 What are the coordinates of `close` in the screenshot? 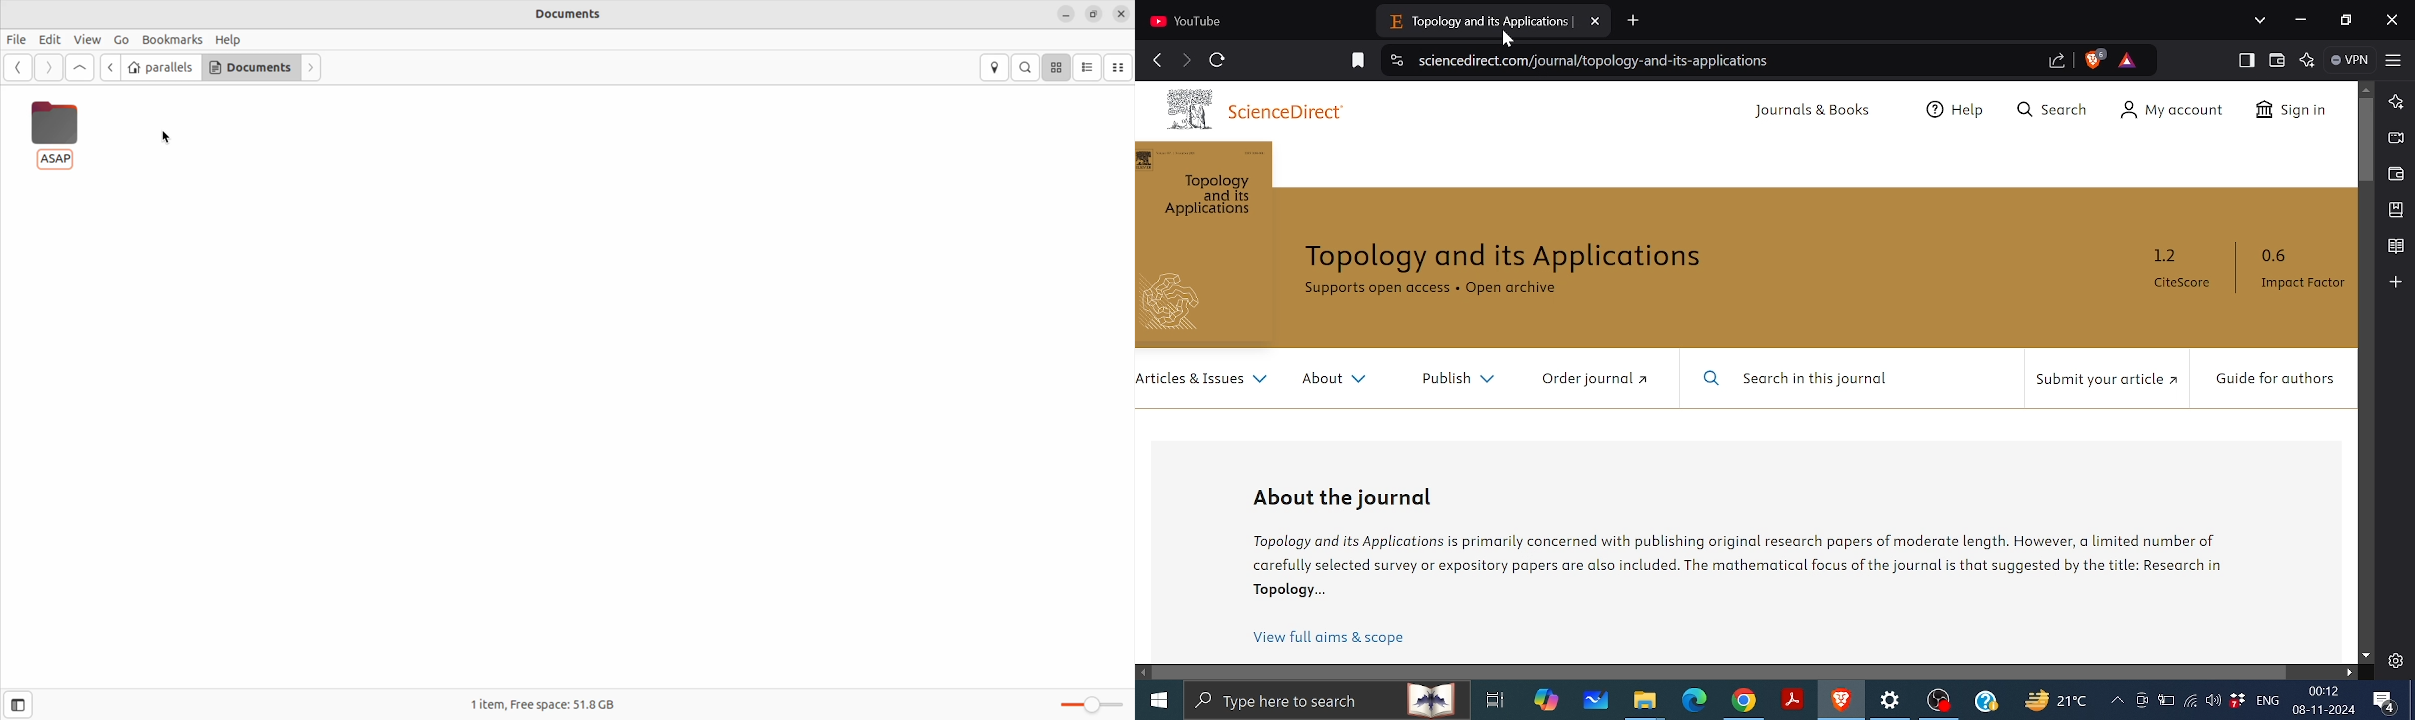 It's located at (2392, 22).